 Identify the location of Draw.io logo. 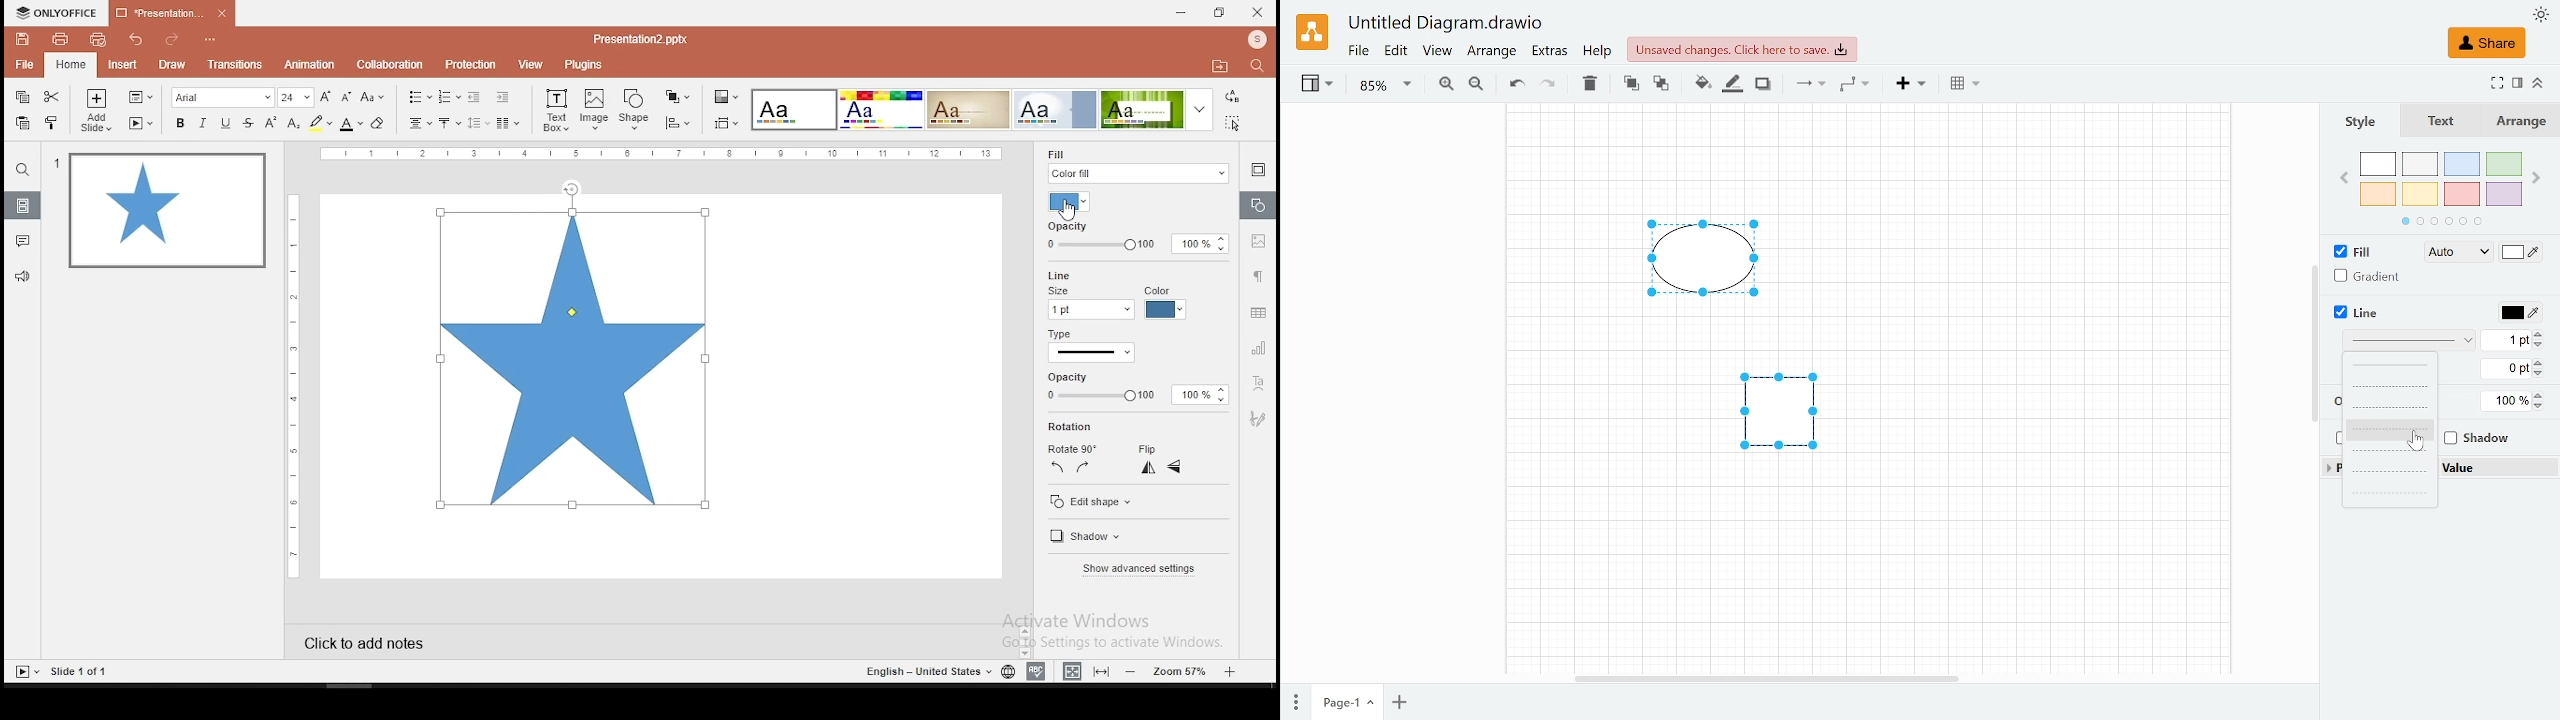
(1312, 32).